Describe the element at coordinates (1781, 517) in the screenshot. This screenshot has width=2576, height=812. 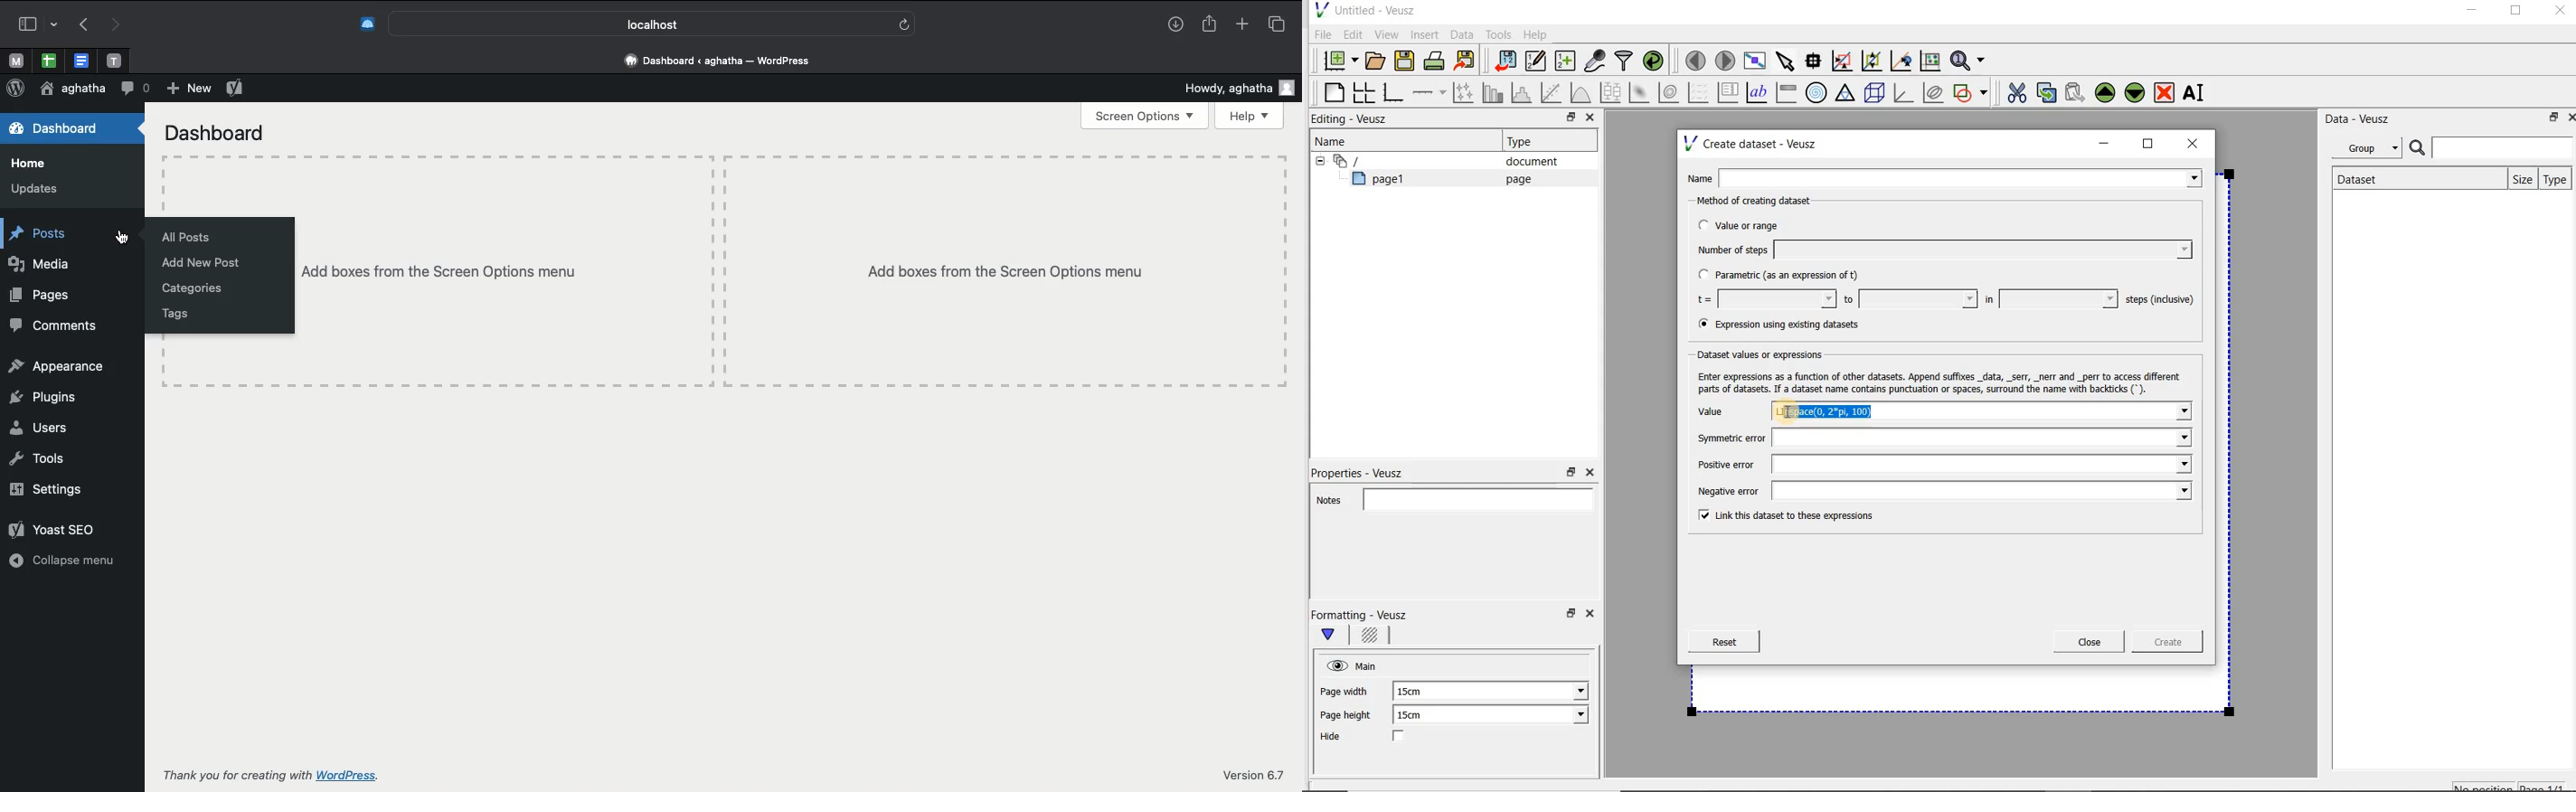
I see `Link this dataset to these expressions` at that location.